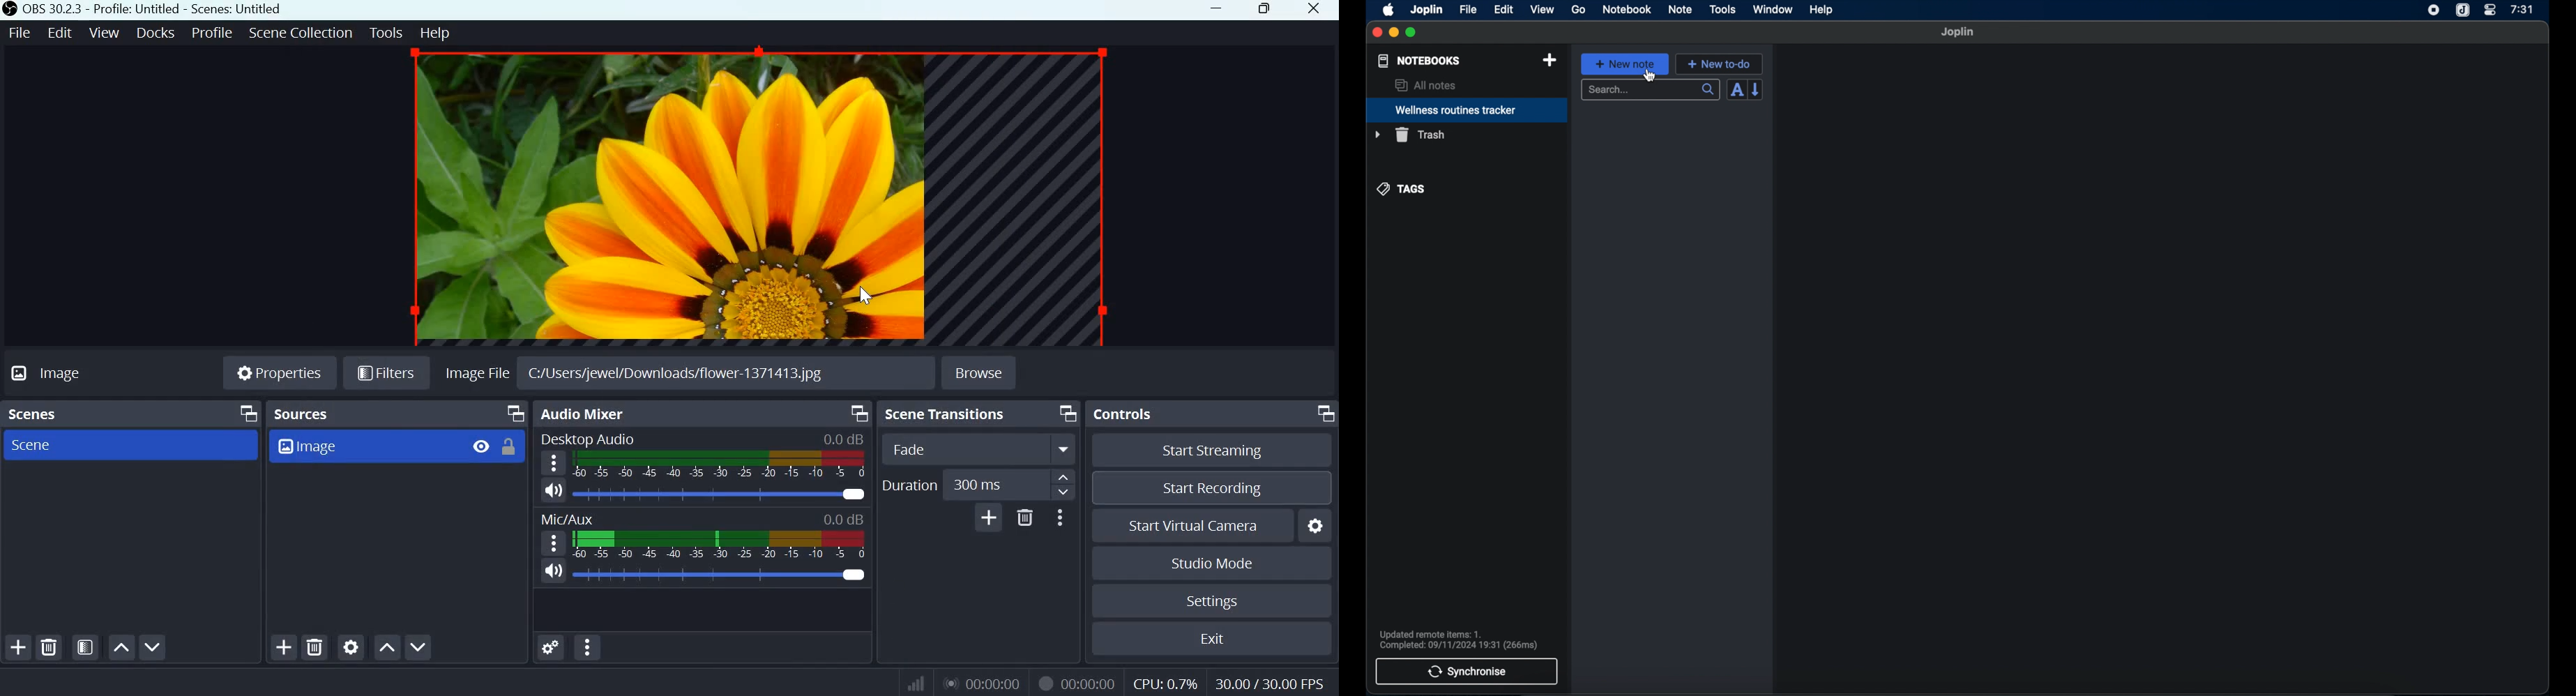 This screenshot has height=700, width=2576. What do you see at coordinates (1123, 413) in the screenshot?
I see `Controls` at bounding box center [1123, 413].